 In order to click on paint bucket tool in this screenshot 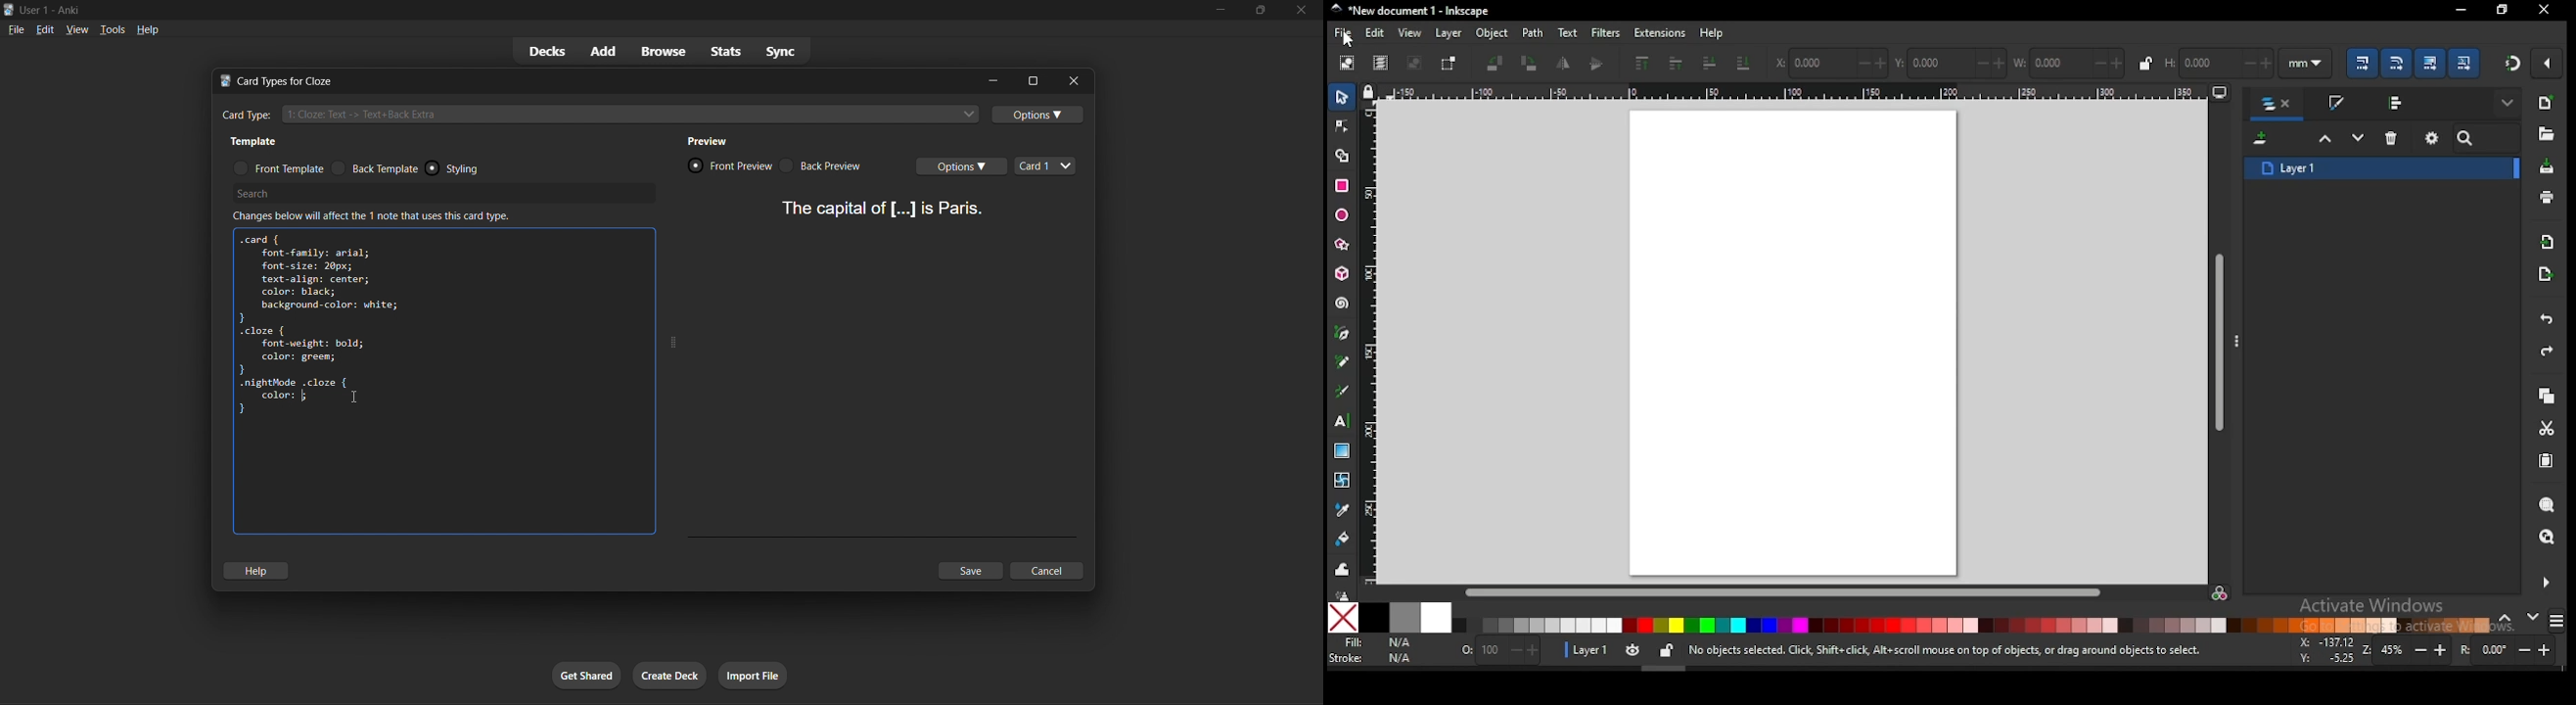, I will do `click(1344, 537)`.